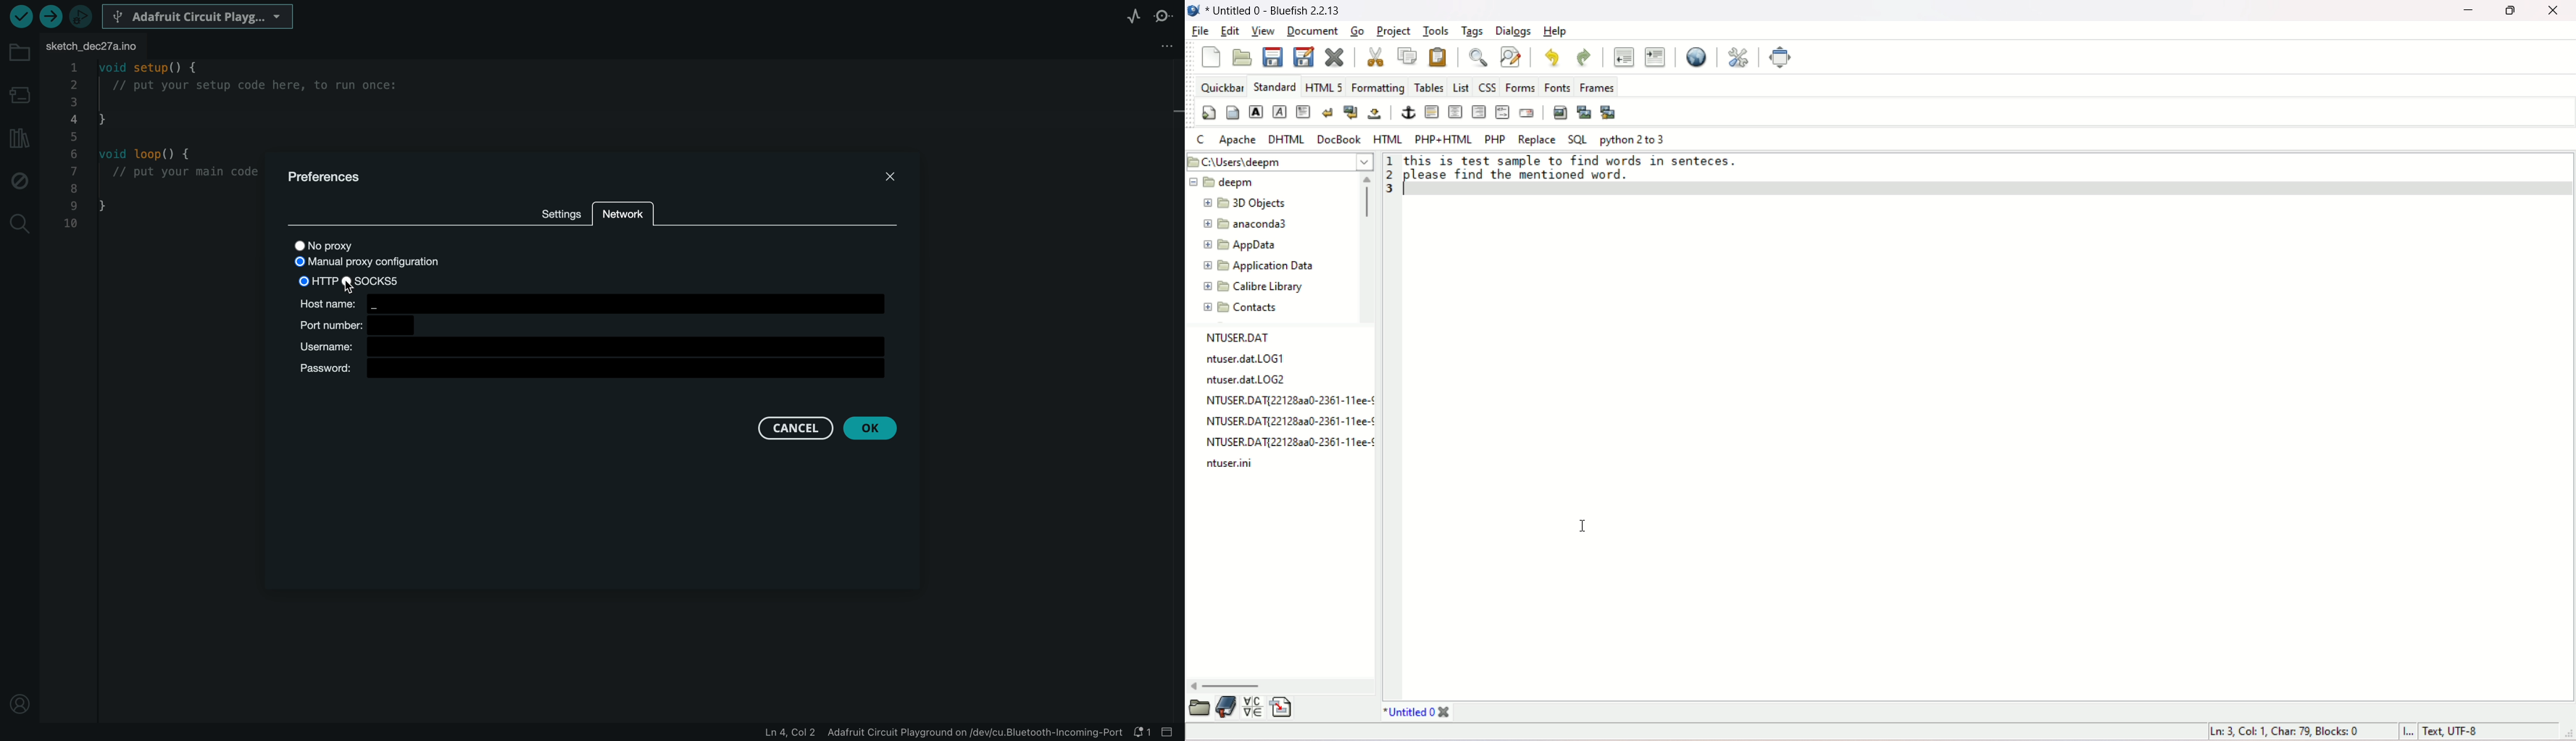  I want to click on file setting, so click(1152, 46).